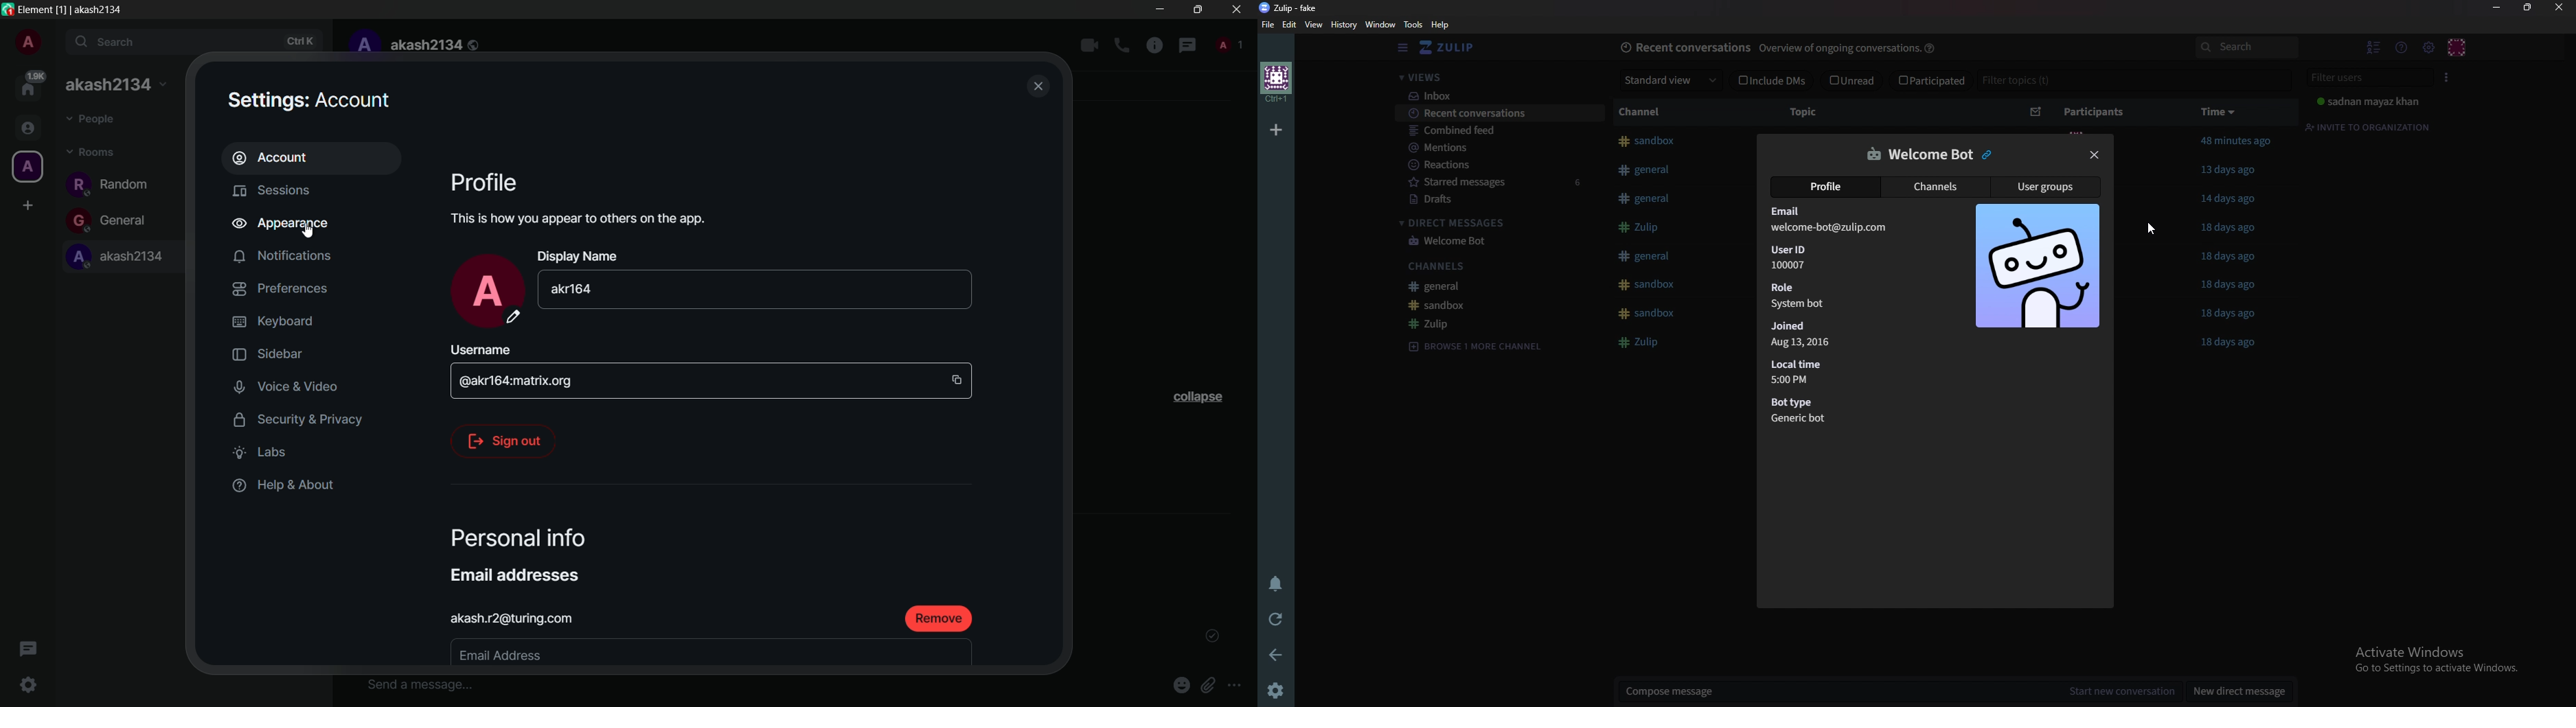 This screenshot has width=2576, height=728. I want to click on Browse channel, so click(1481, 345).